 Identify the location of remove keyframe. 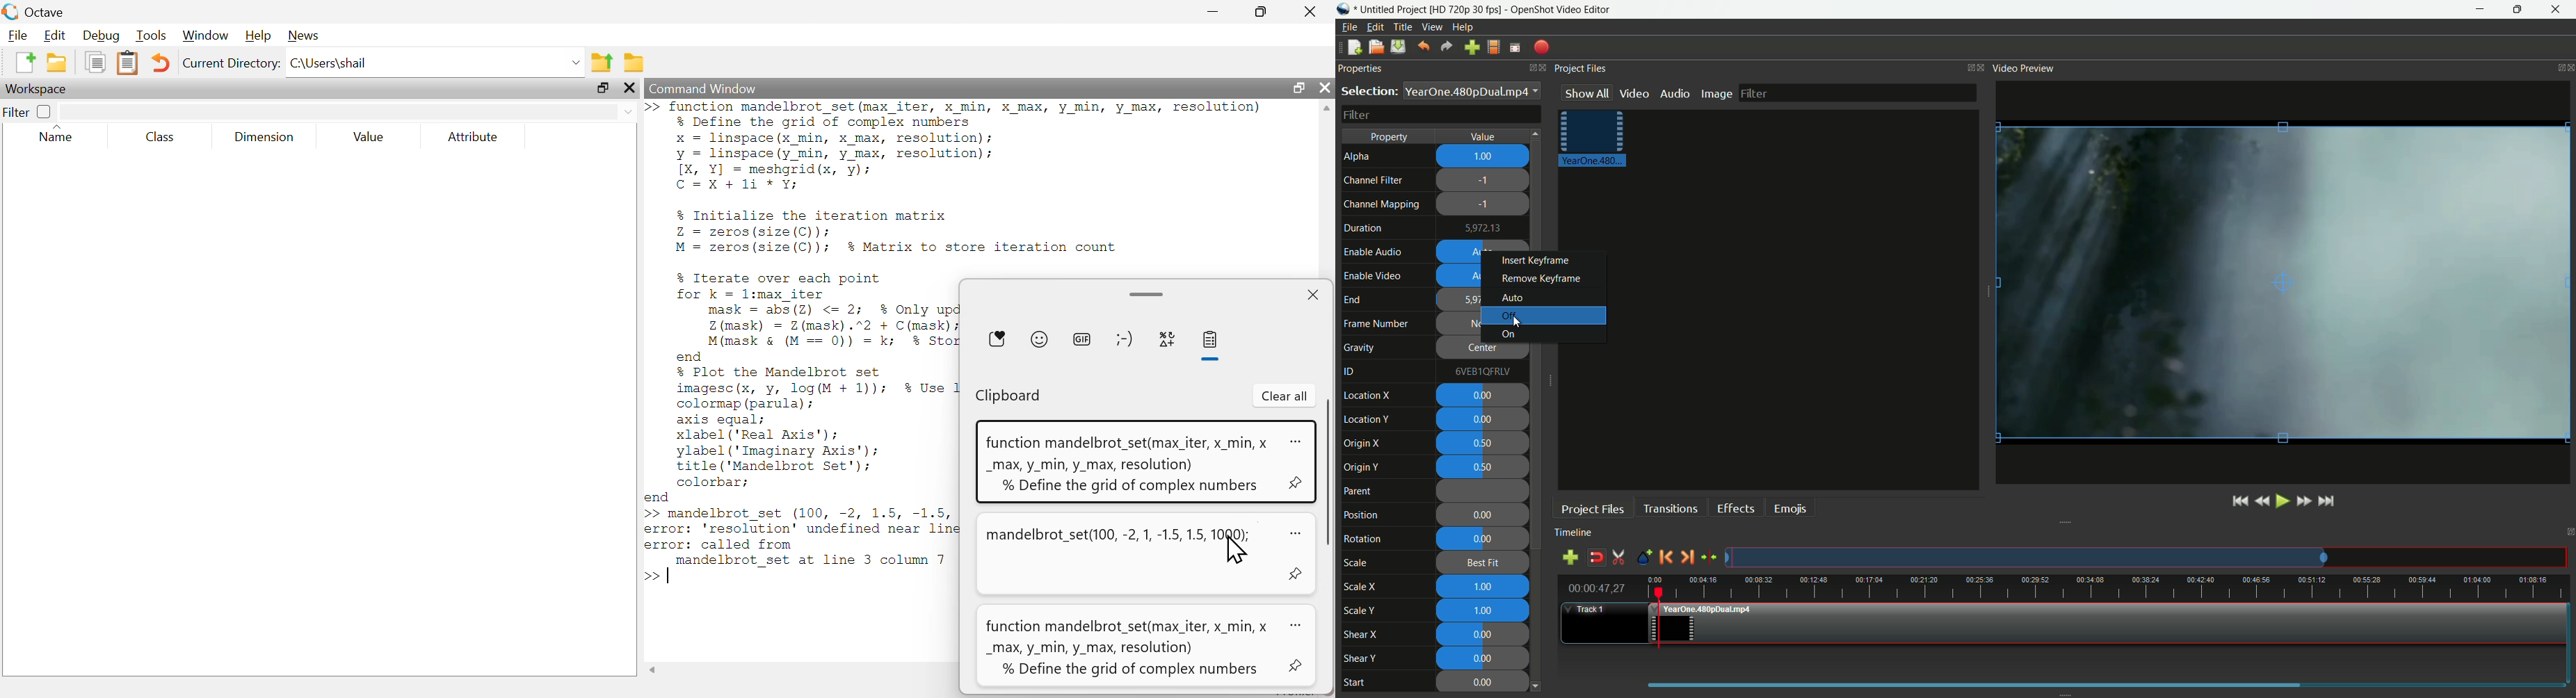
(1542, 279).